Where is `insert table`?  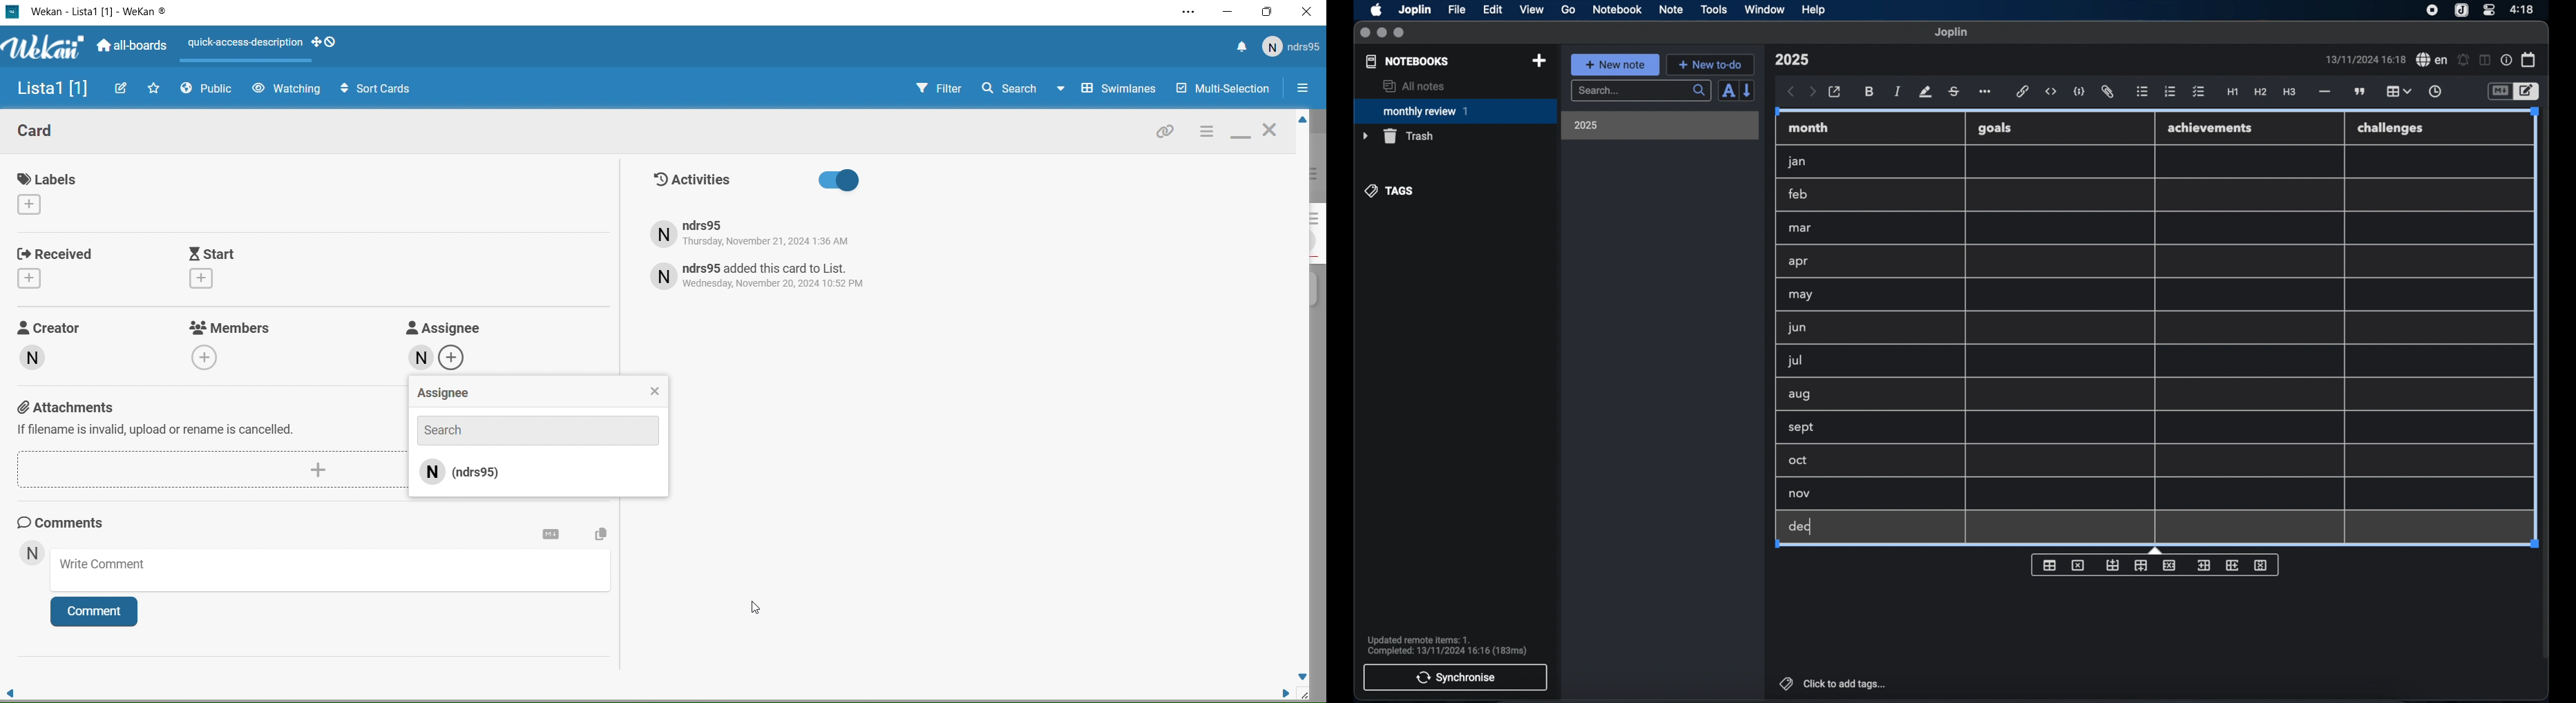
insert table is located at coordinates (2050, 564).